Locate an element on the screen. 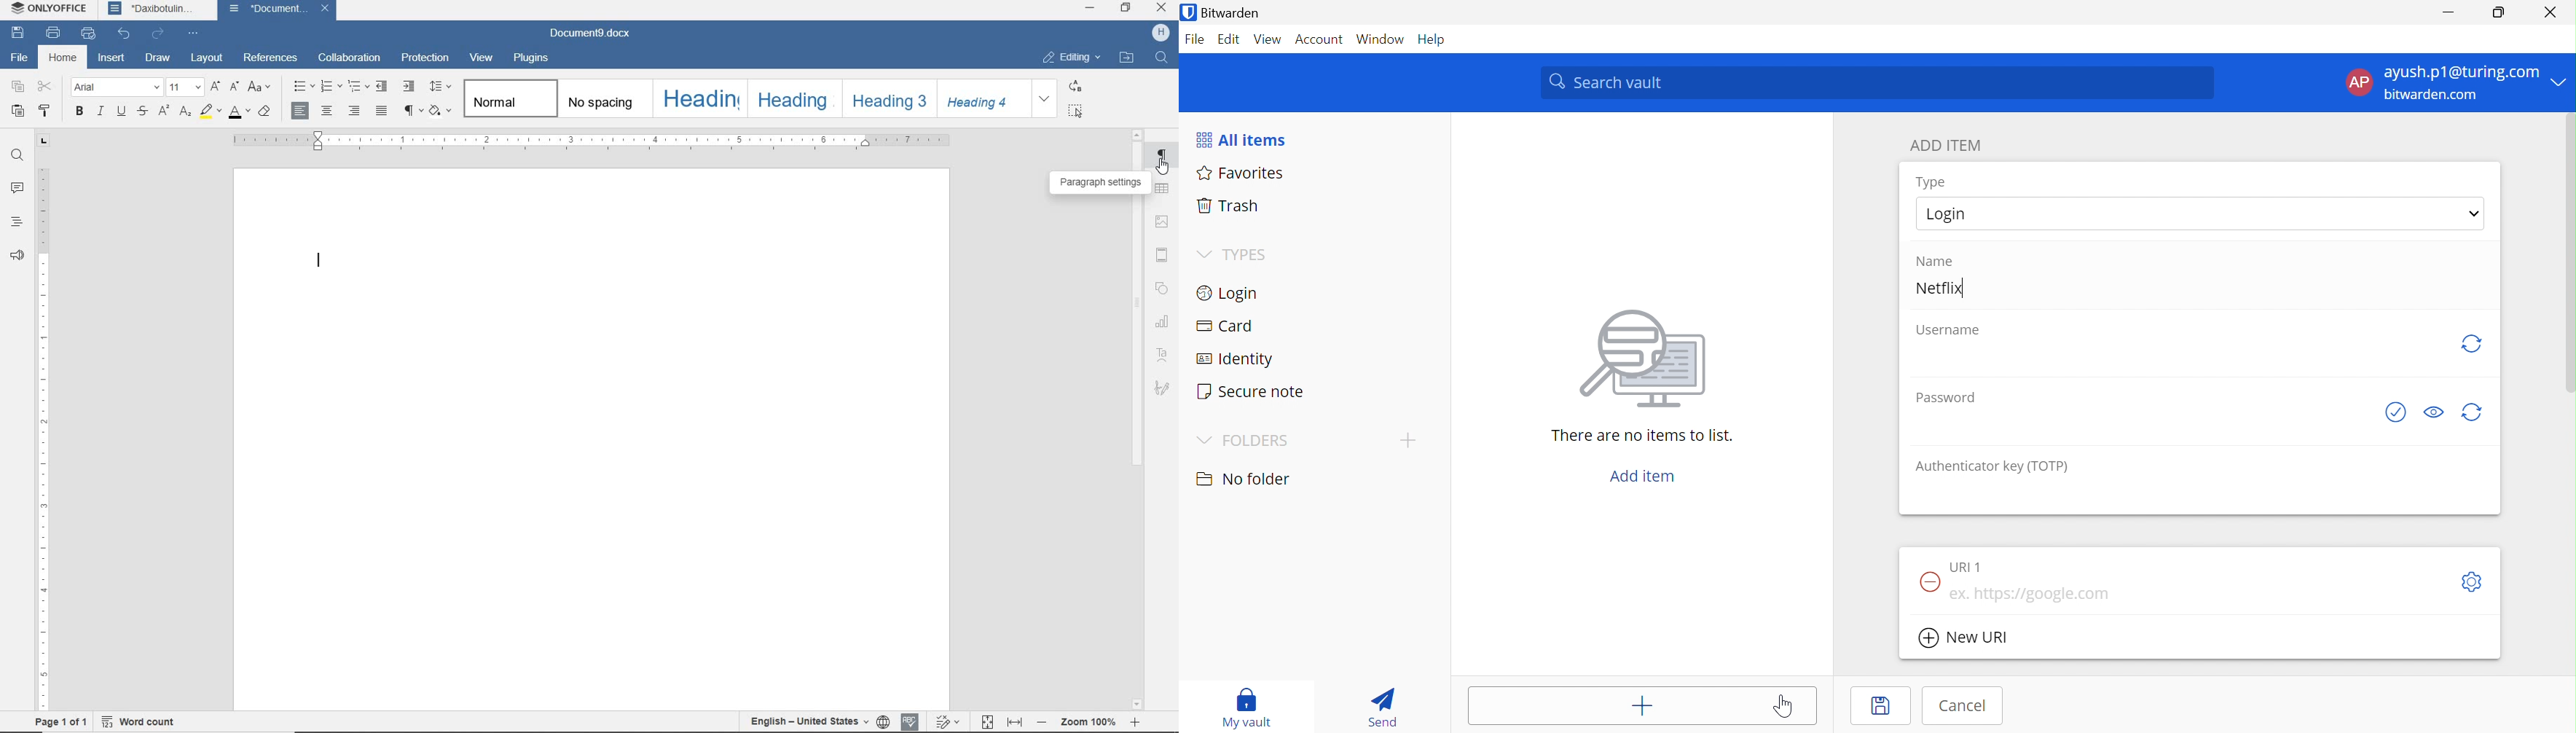 Image resolution: width=2576 pixels, height=756 pixels. Cancel is located at coordinates (1963, 706).